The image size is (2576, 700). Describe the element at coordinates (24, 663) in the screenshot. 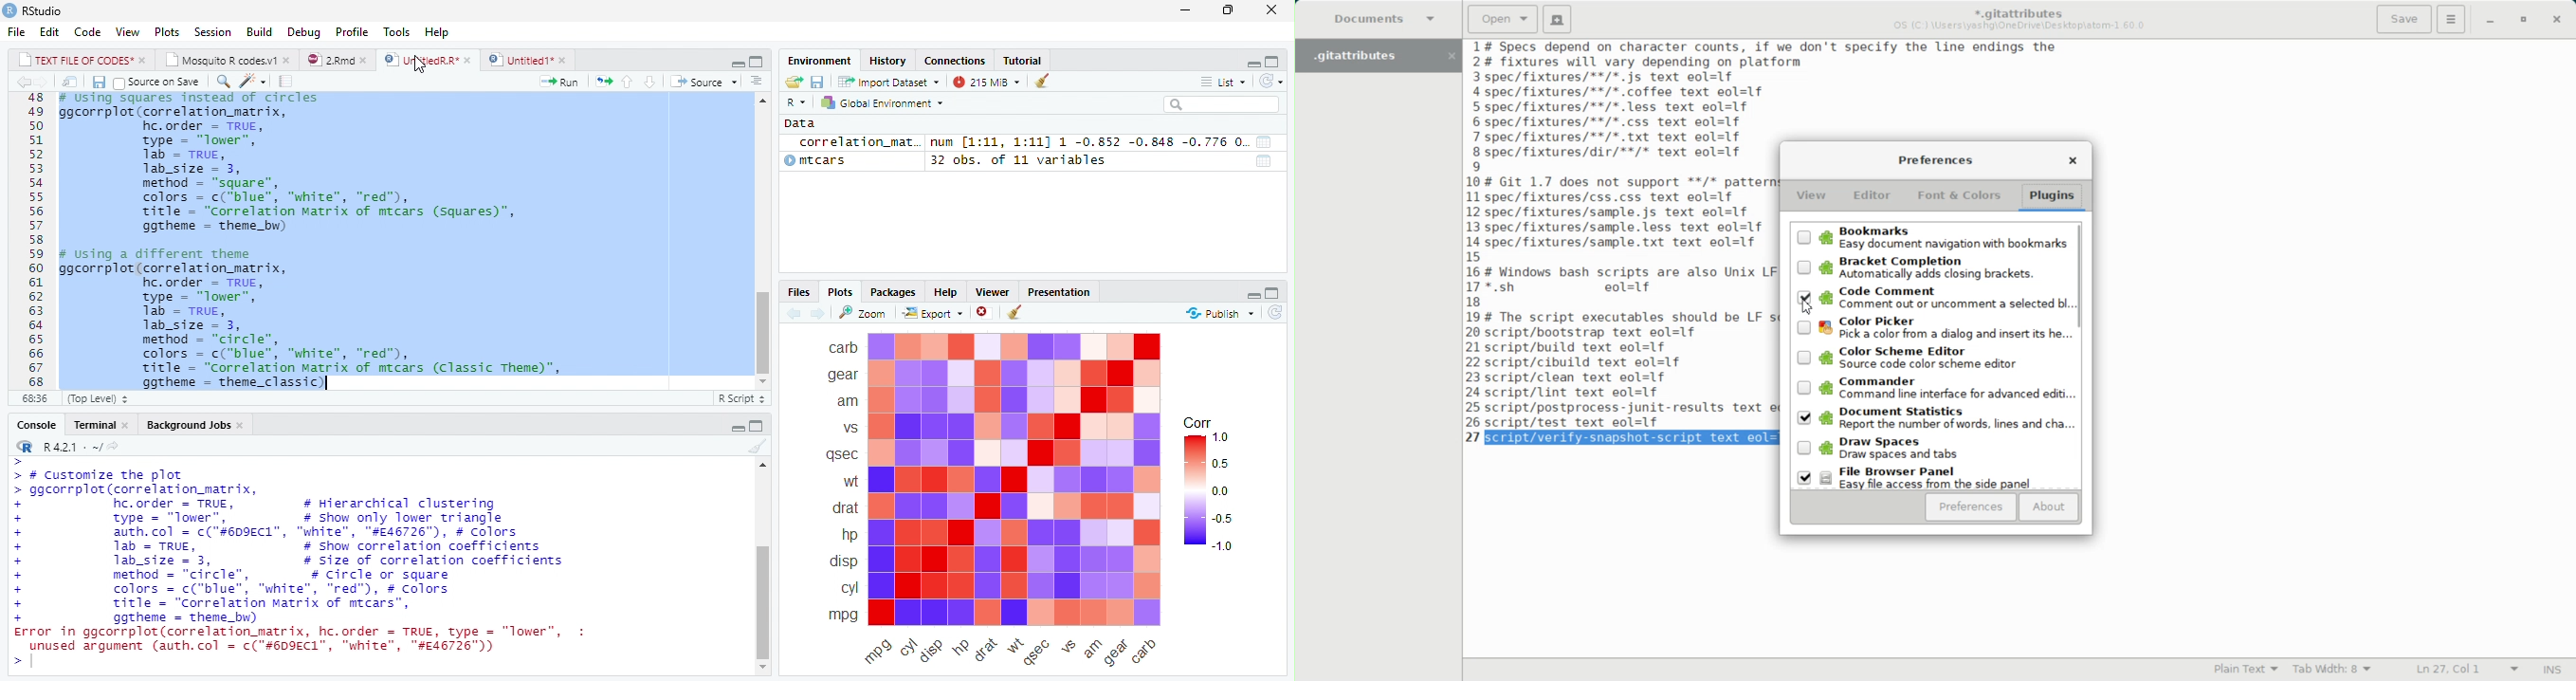

I see `typing cursor` at that location.